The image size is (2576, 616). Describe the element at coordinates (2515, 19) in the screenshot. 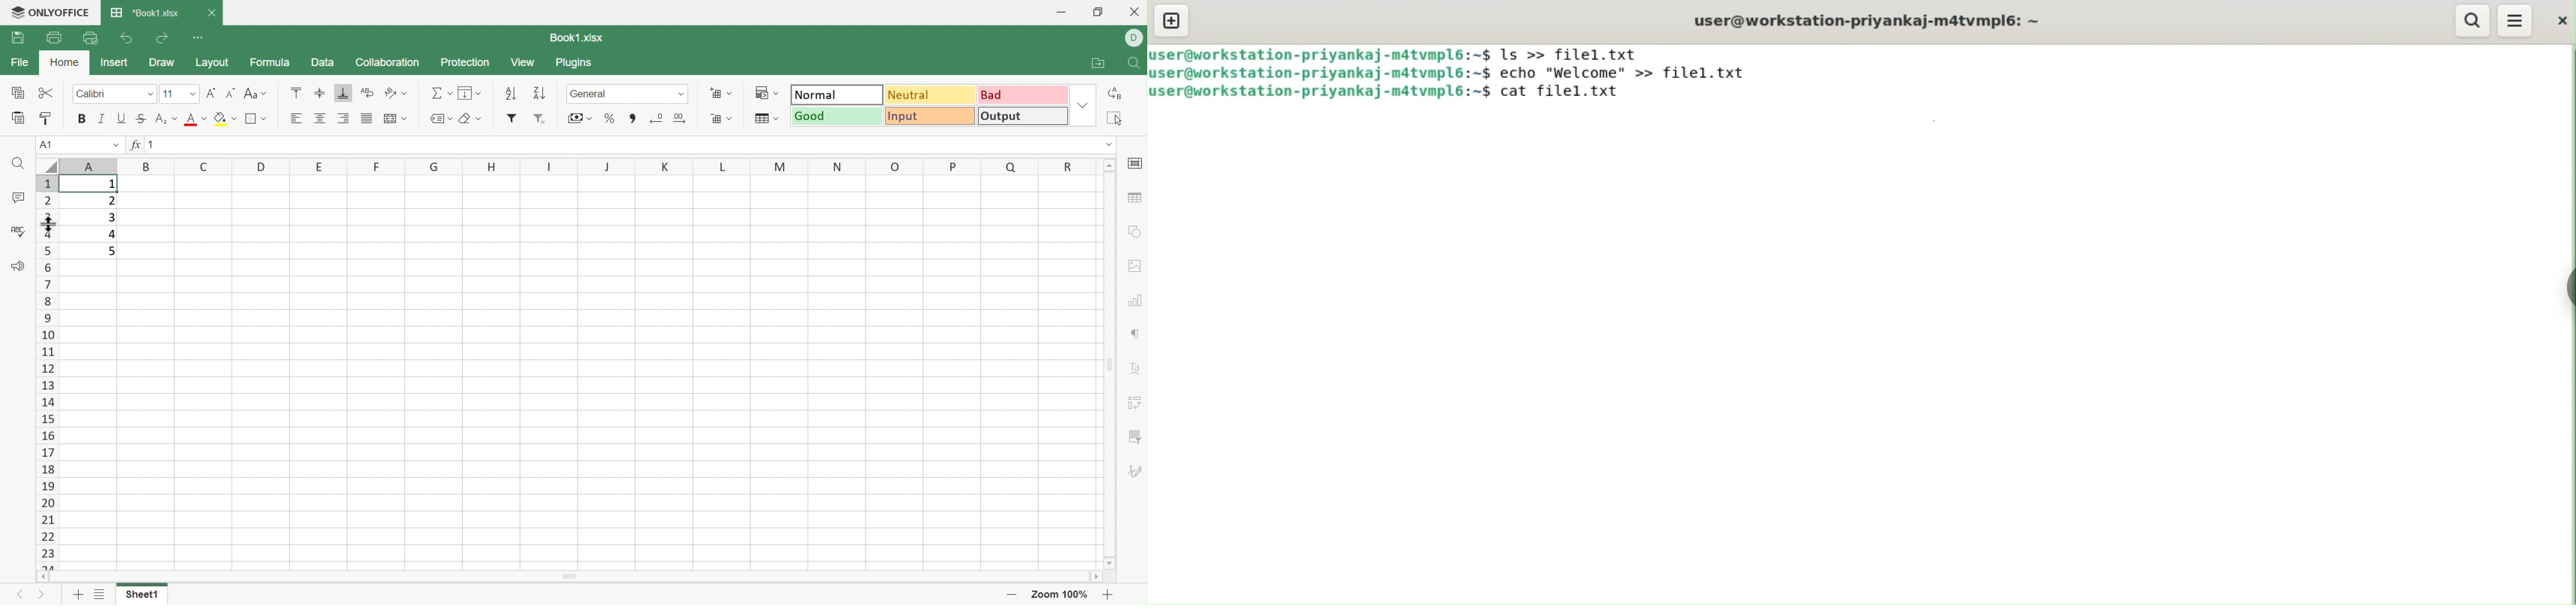

I see `menu` at that location.